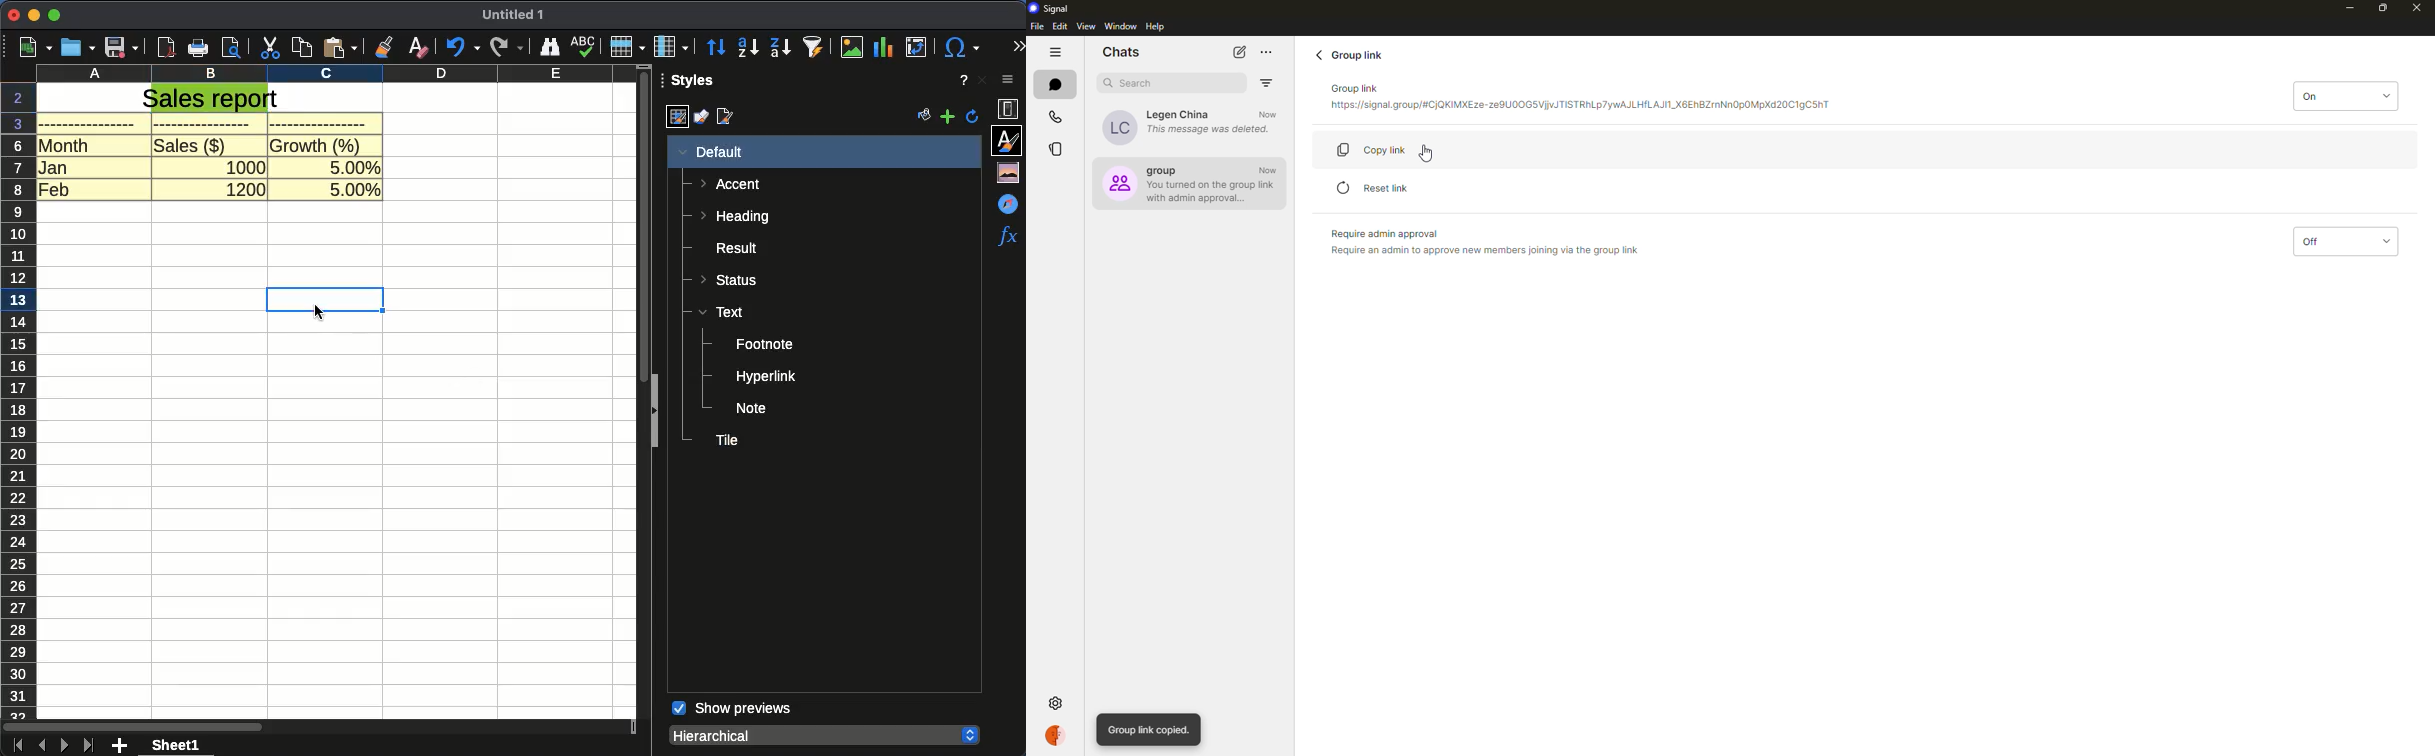 The width and height of the screenshot is (2436, 756). What do you see at coordinates (732, 278) in the screenshot?
I see `status` at bounding box center [732, 278].